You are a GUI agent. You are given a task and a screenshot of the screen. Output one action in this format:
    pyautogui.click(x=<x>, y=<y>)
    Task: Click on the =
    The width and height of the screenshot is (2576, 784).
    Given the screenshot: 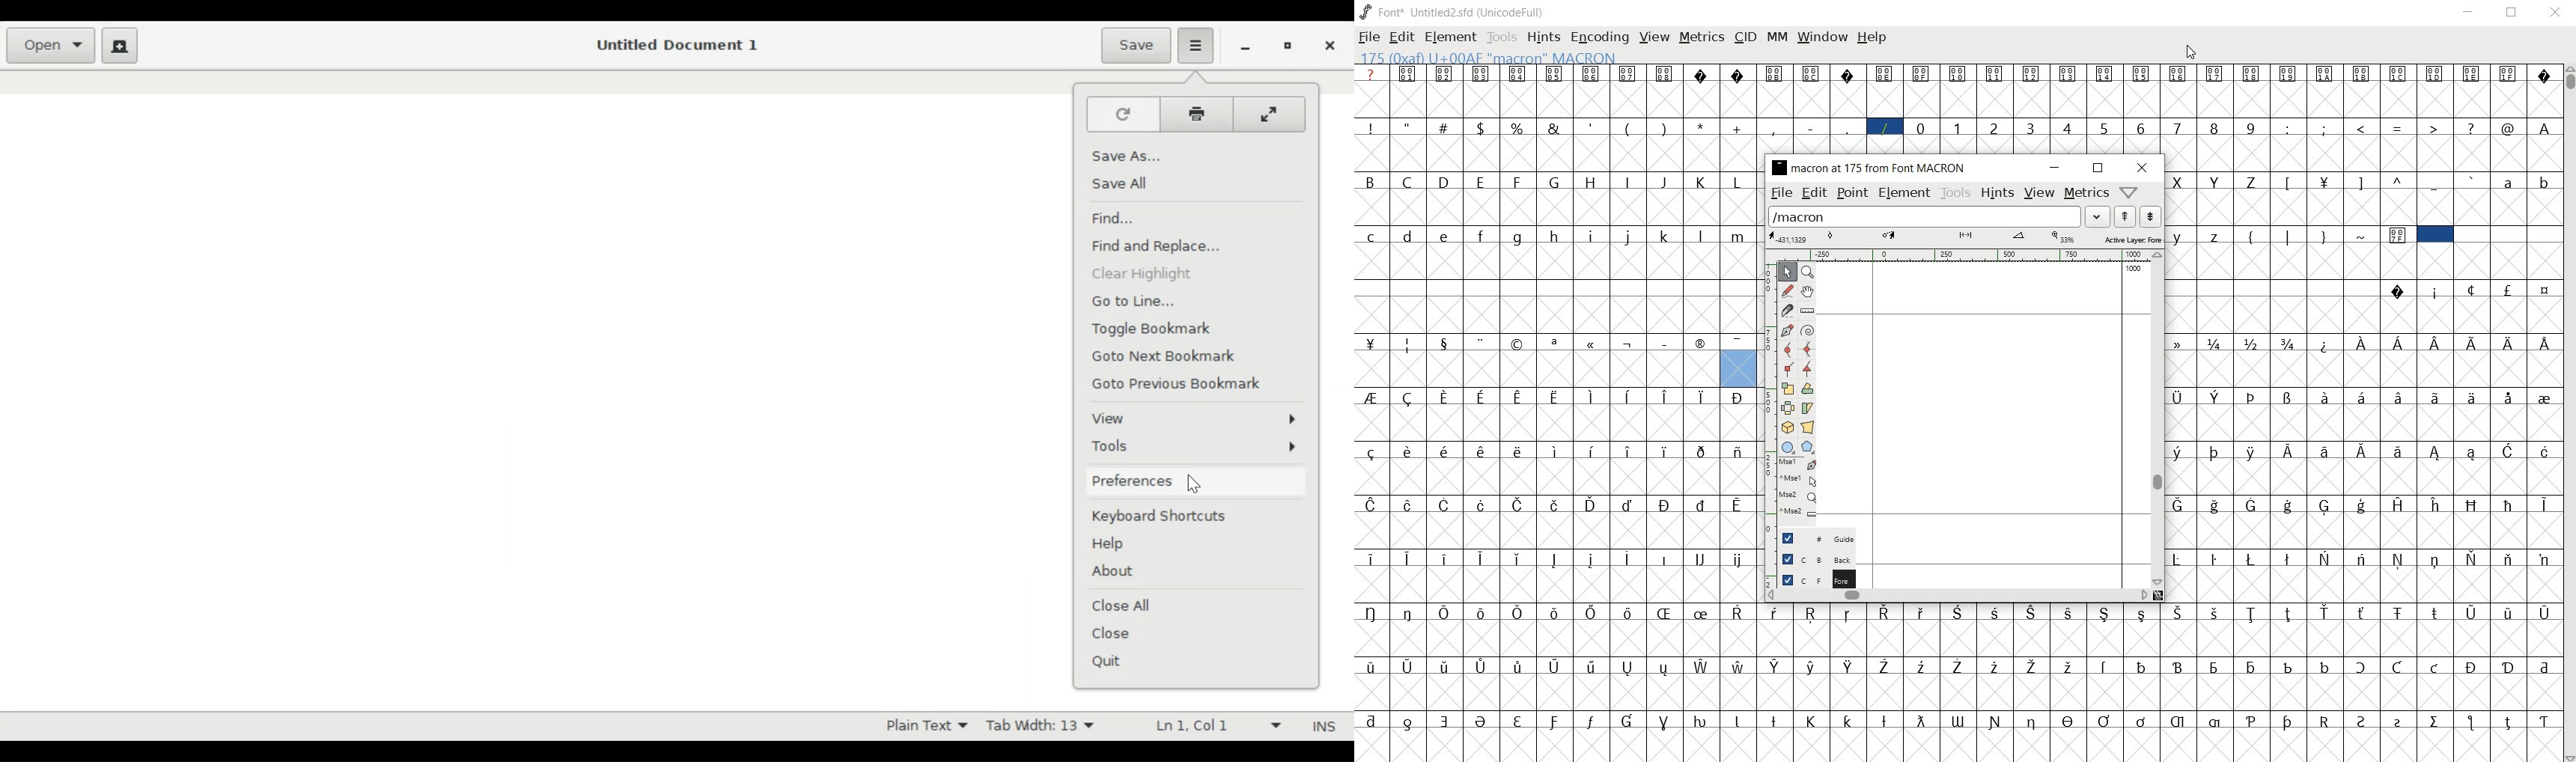 What is the action you would take?
    pyautogui.click(x=2400, y=127)
    